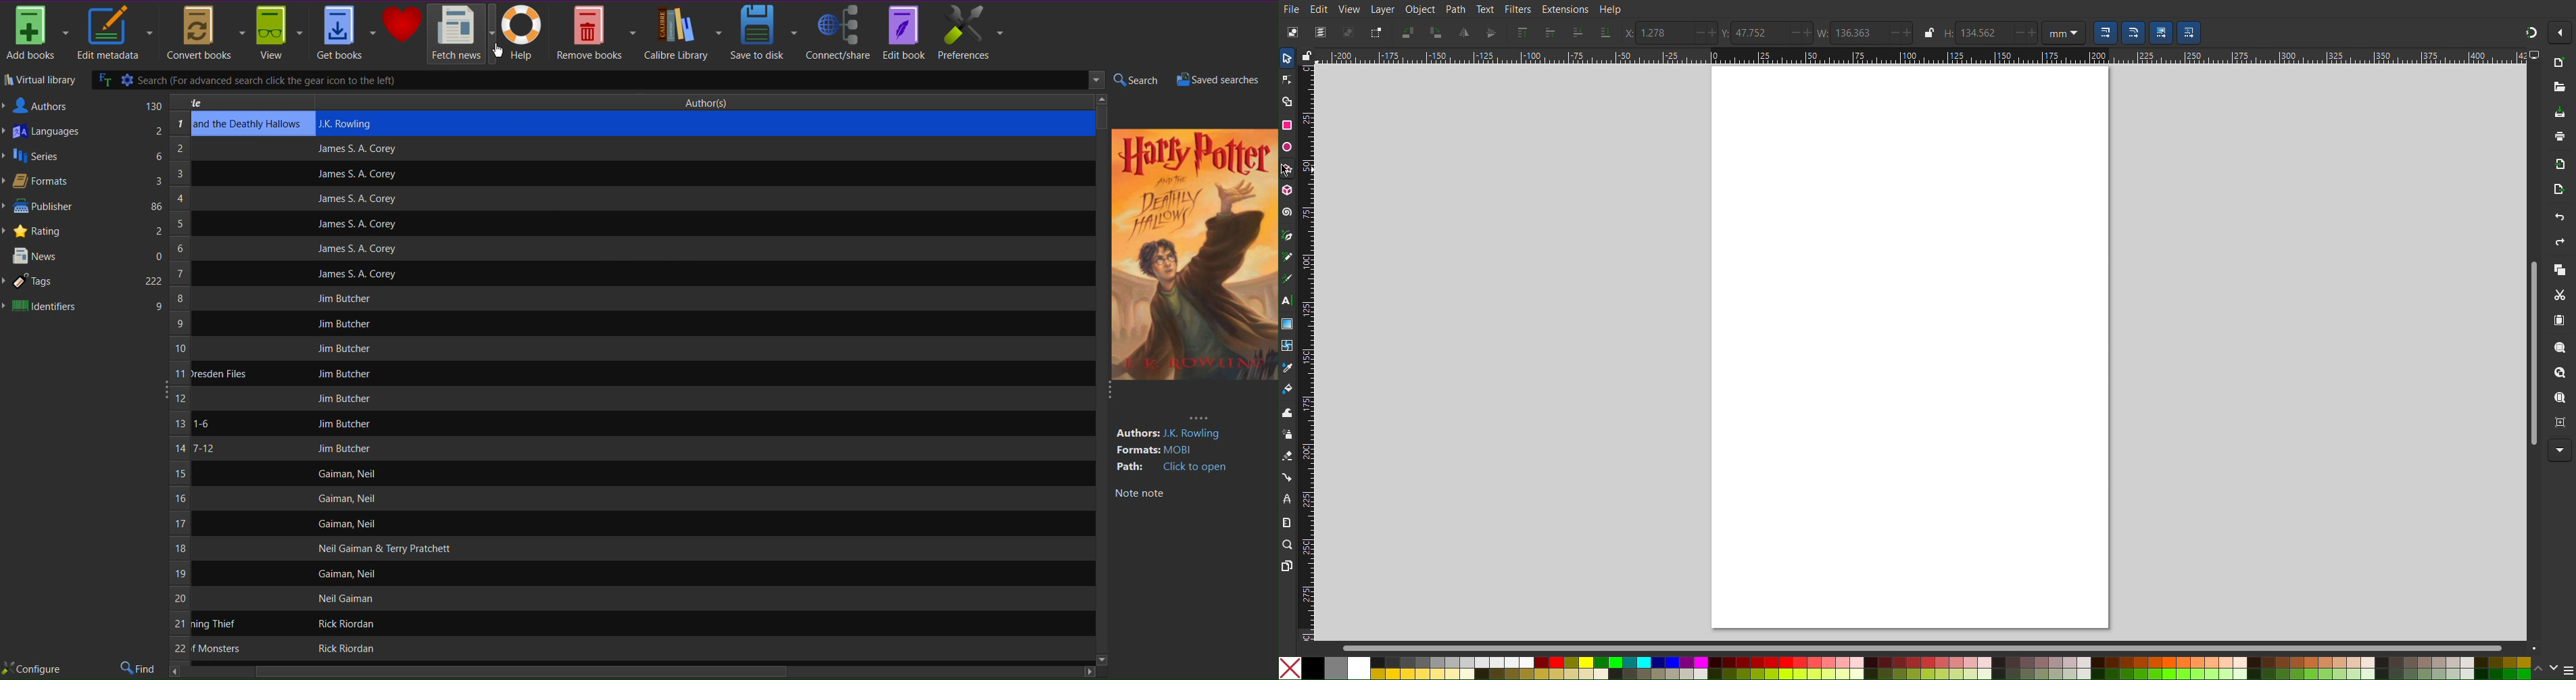 The width and height of the screenshot is (2576, 700). What do you see at coordinates (84, 208) in the screenshot?
I see `Publisher` at bounding box center [84, 208].